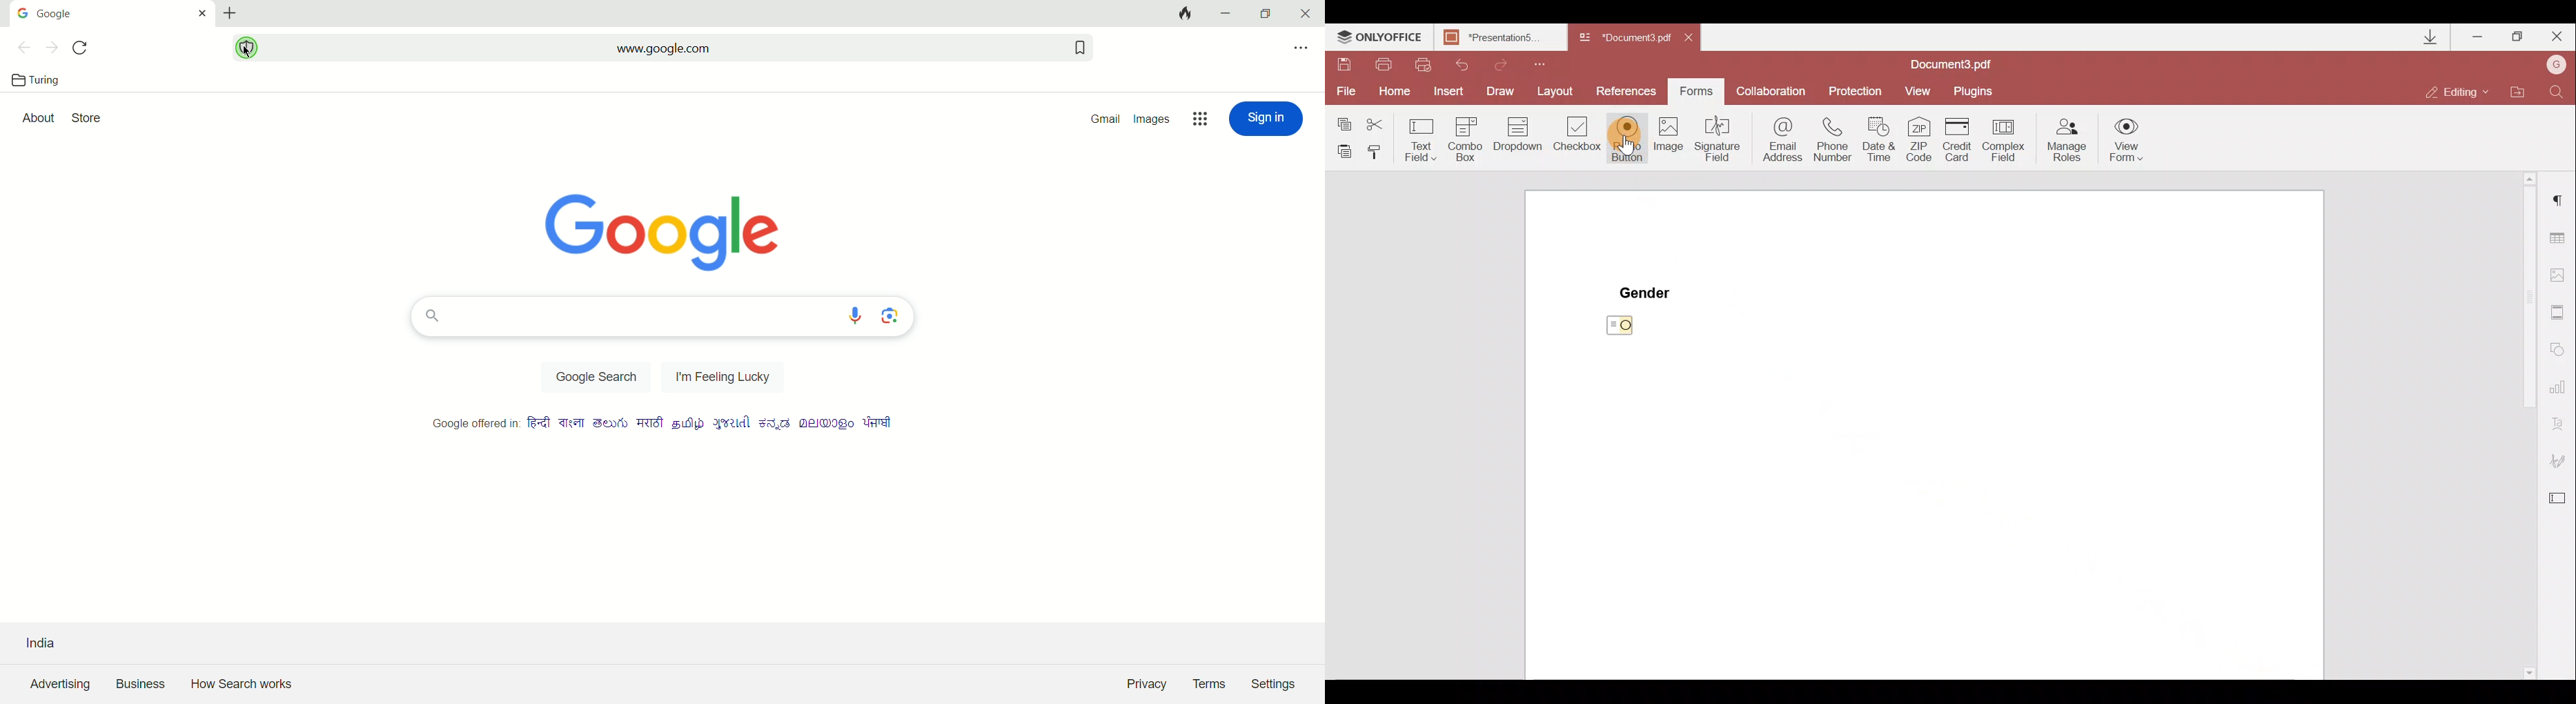 This screenshot has width=2576, height=728. Describe the element at coordinates (1385, 63) in the screenshot. I see `Print file` at that location.